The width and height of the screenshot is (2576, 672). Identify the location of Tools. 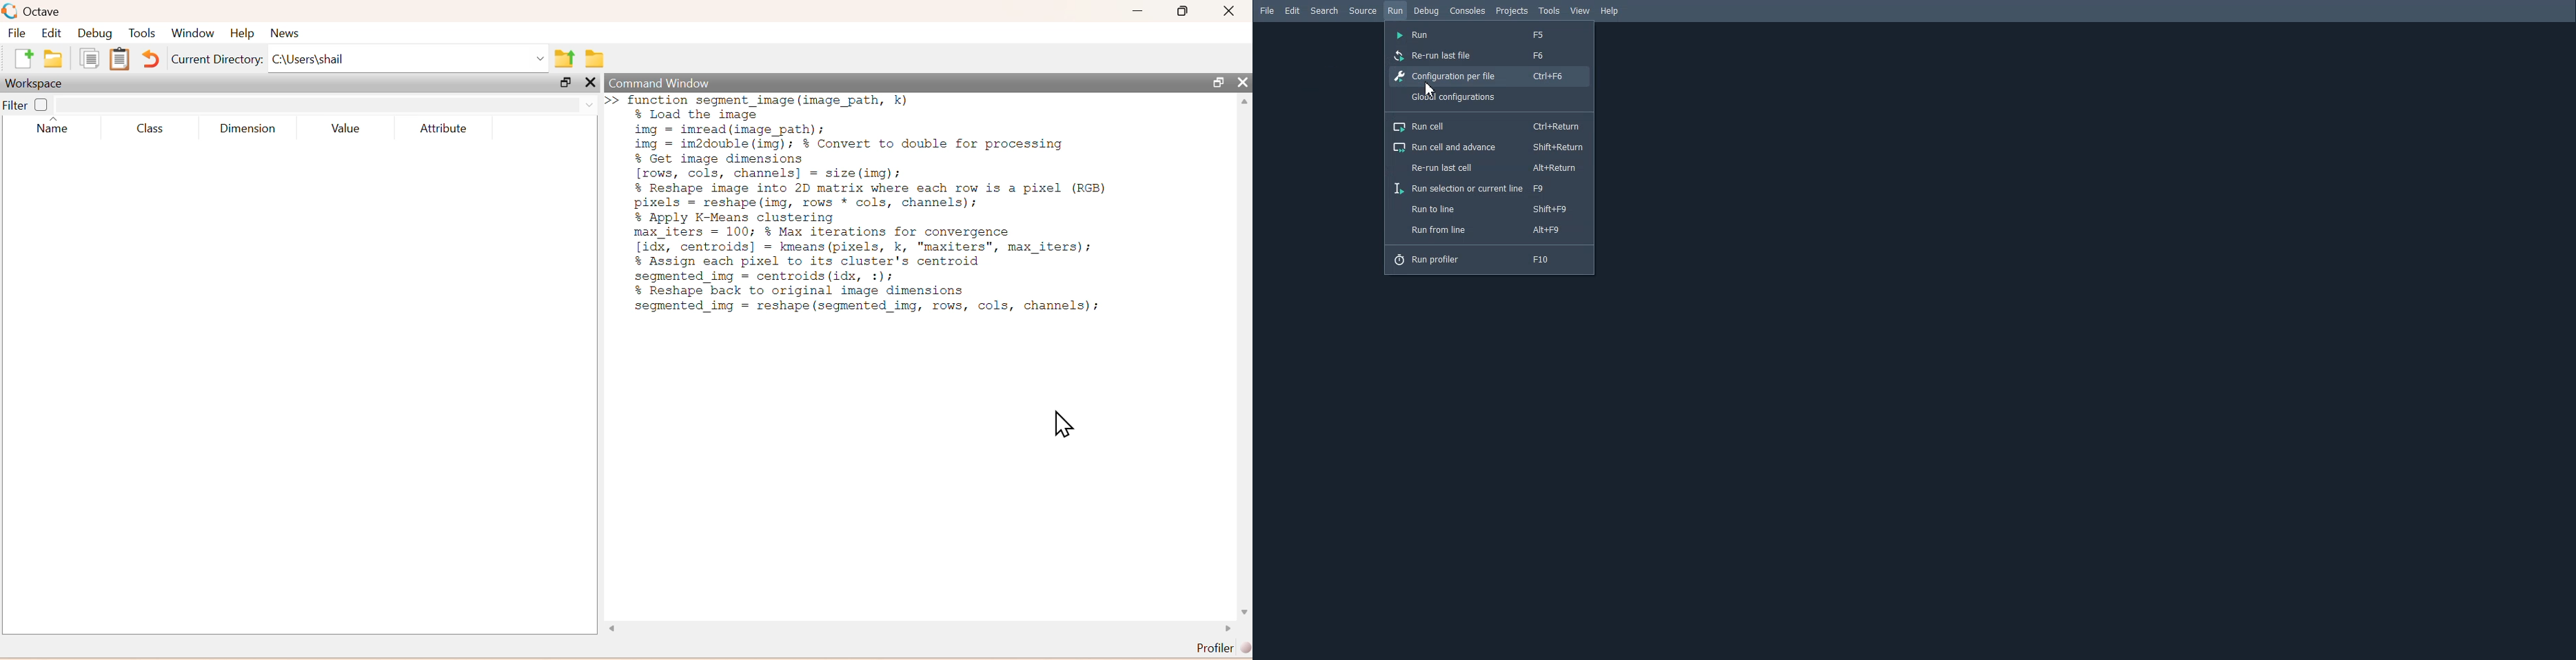
(1550, 10).